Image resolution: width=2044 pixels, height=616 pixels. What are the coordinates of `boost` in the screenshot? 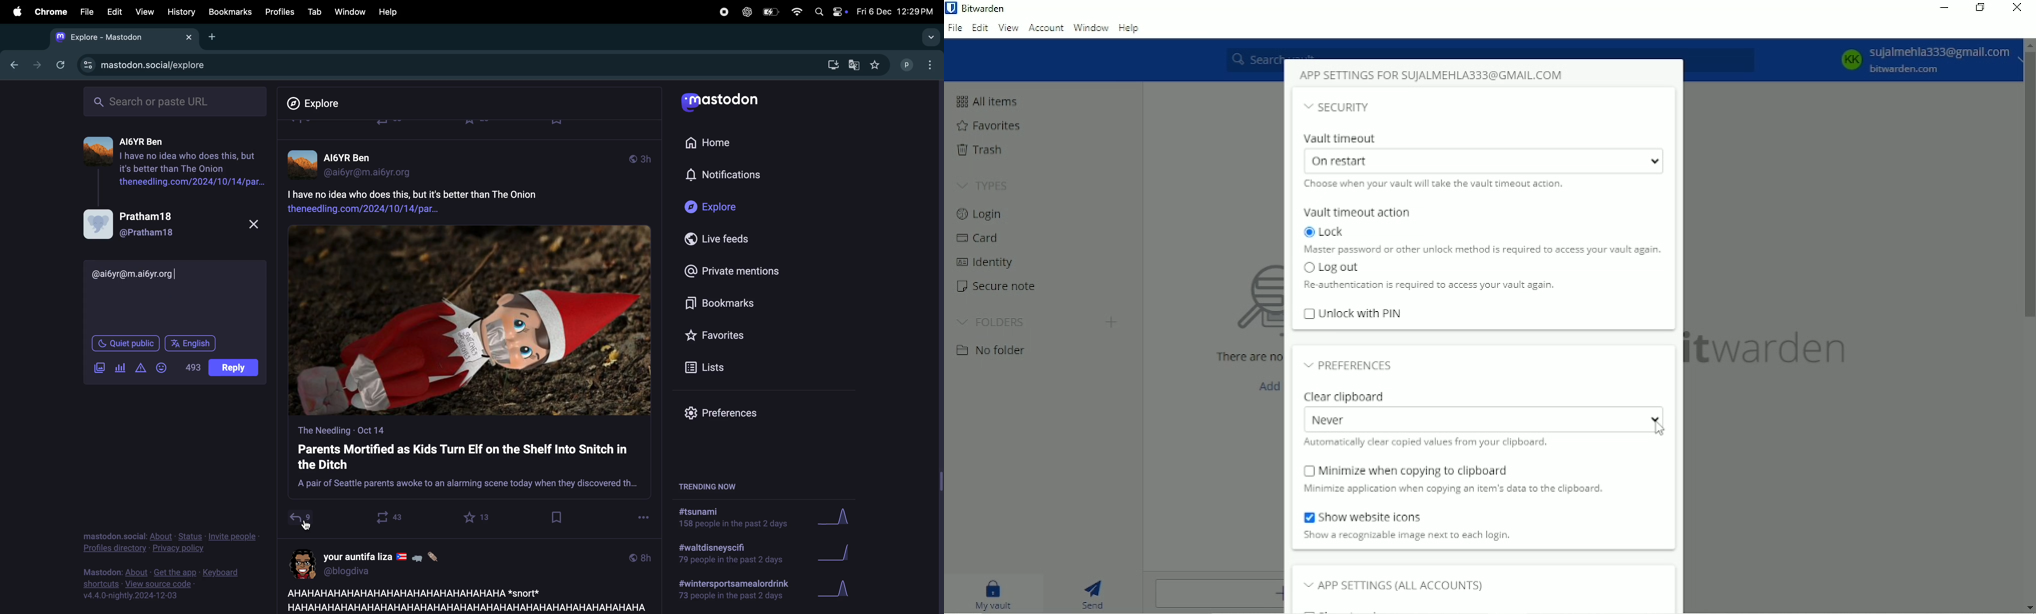 It's located at (386, 517).